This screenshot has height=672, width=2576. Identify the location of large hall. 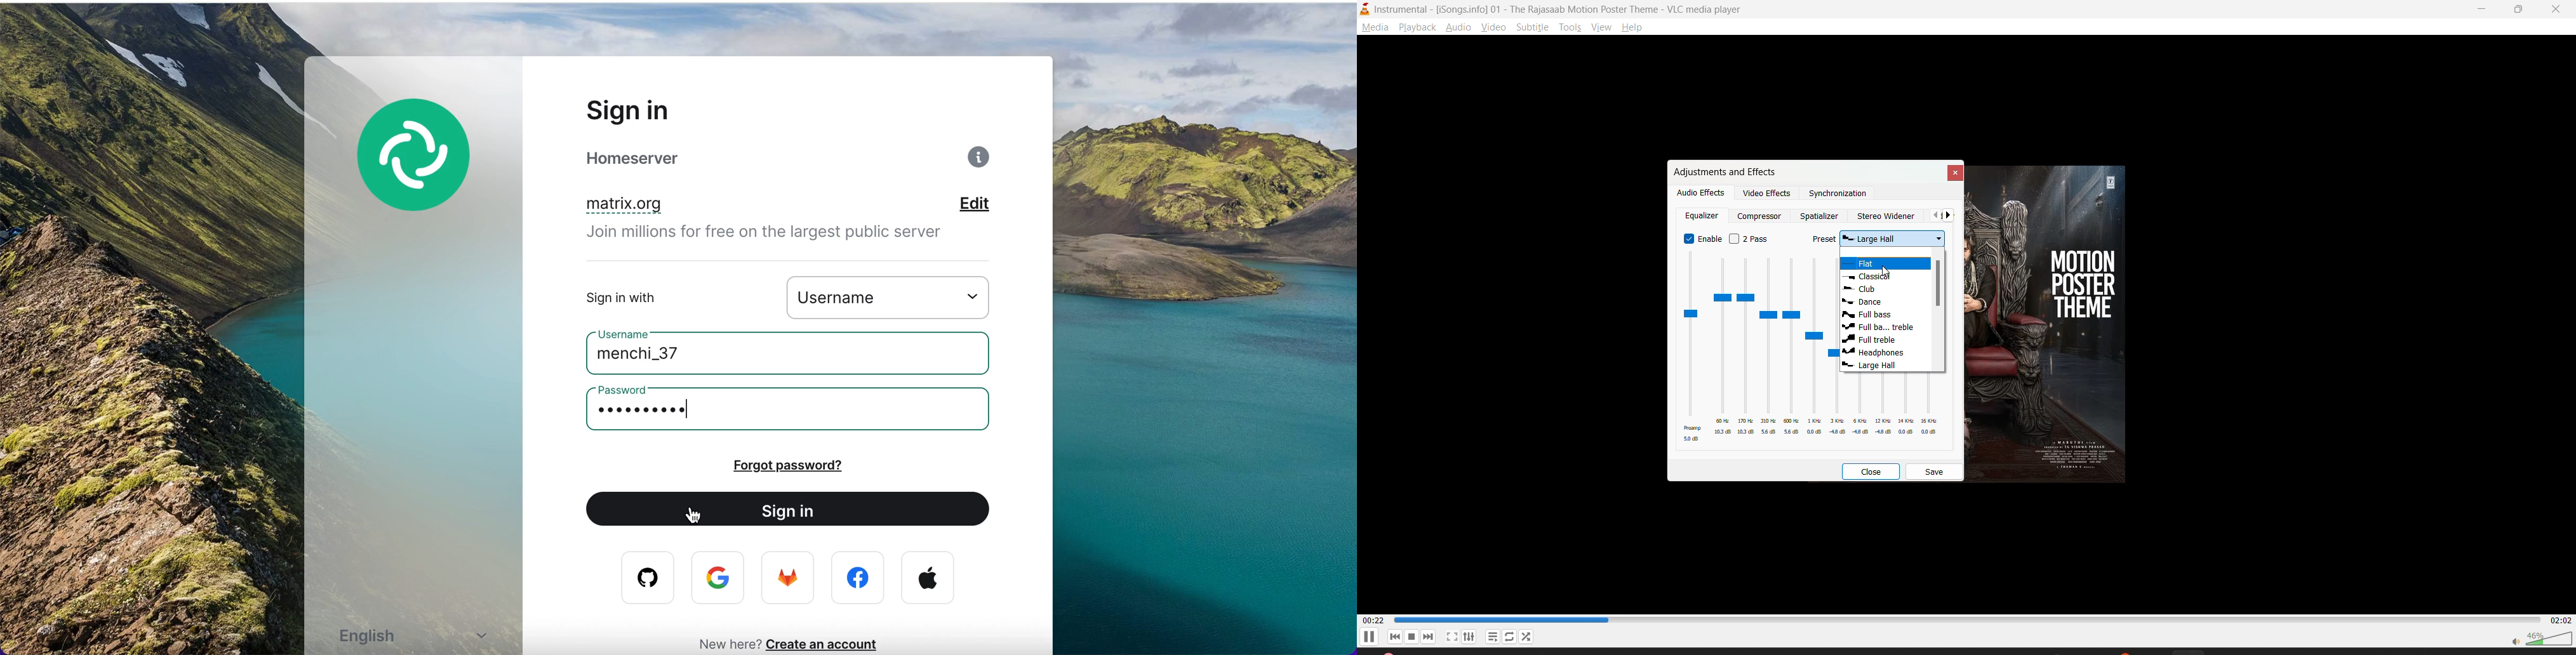
(1868, 367).